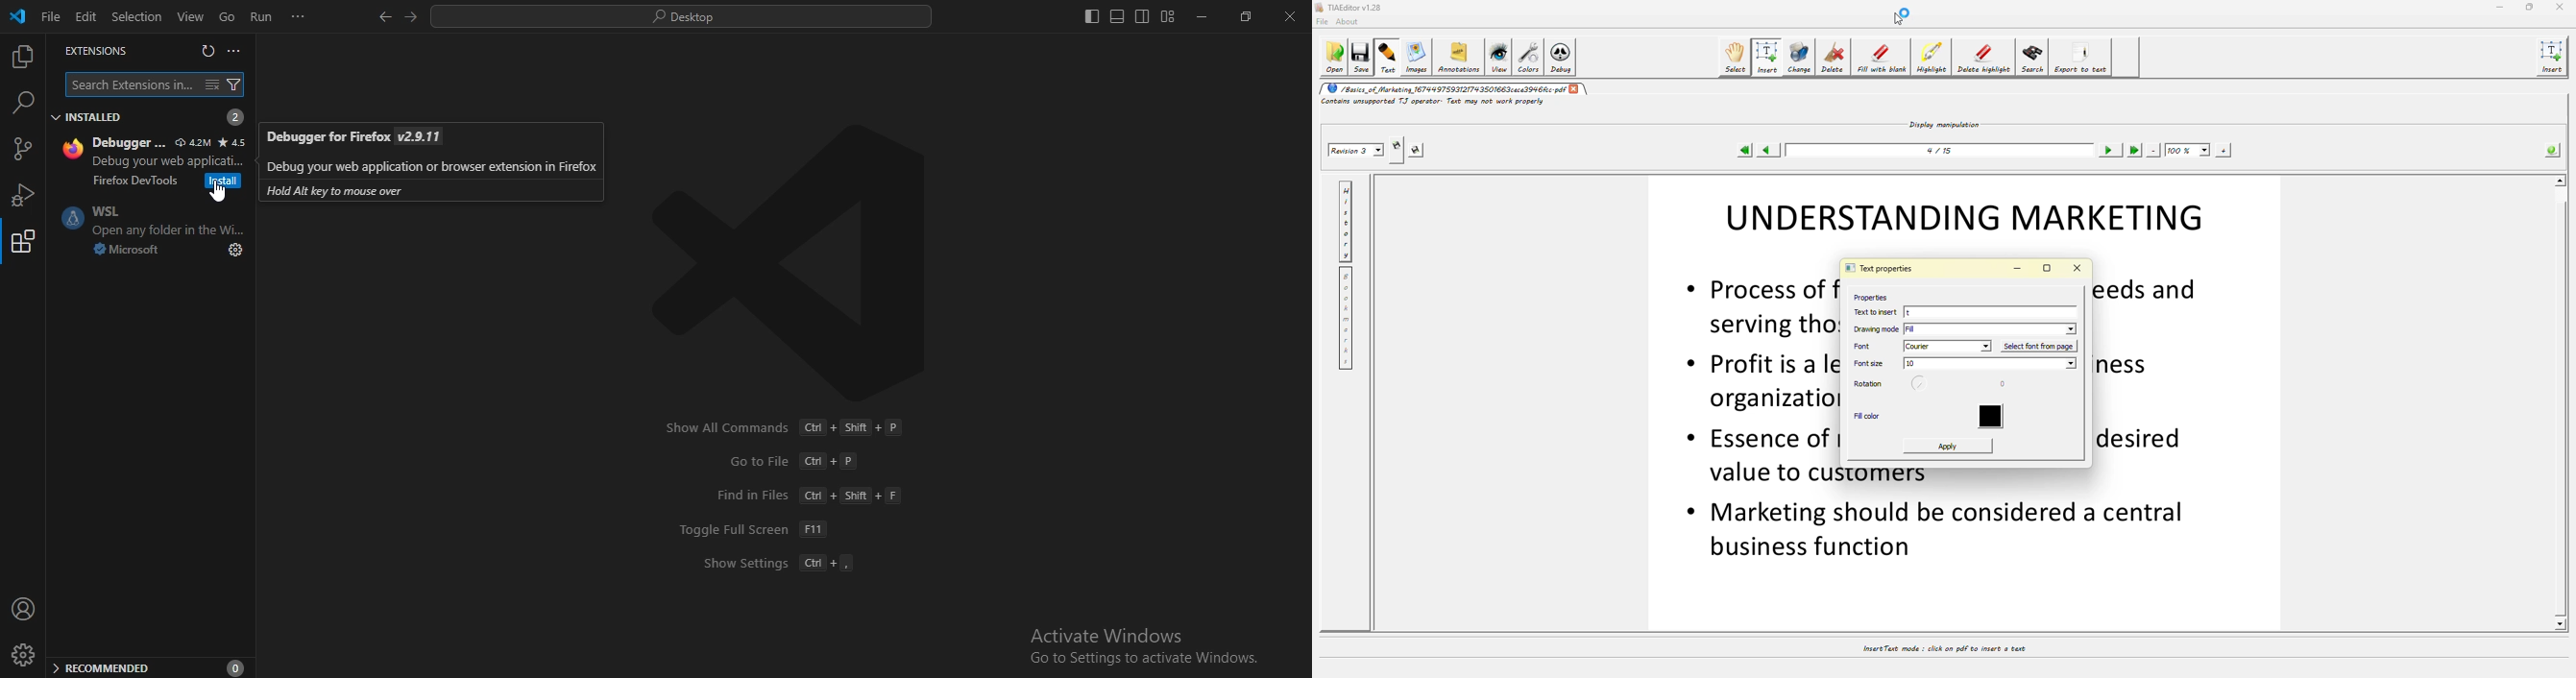  What do you see at coordinates (168, 151) in the screenshot?
I see `Debugger ... 4.2M 4.5 Debug your web applicati..` at bounding box center [168, 151].